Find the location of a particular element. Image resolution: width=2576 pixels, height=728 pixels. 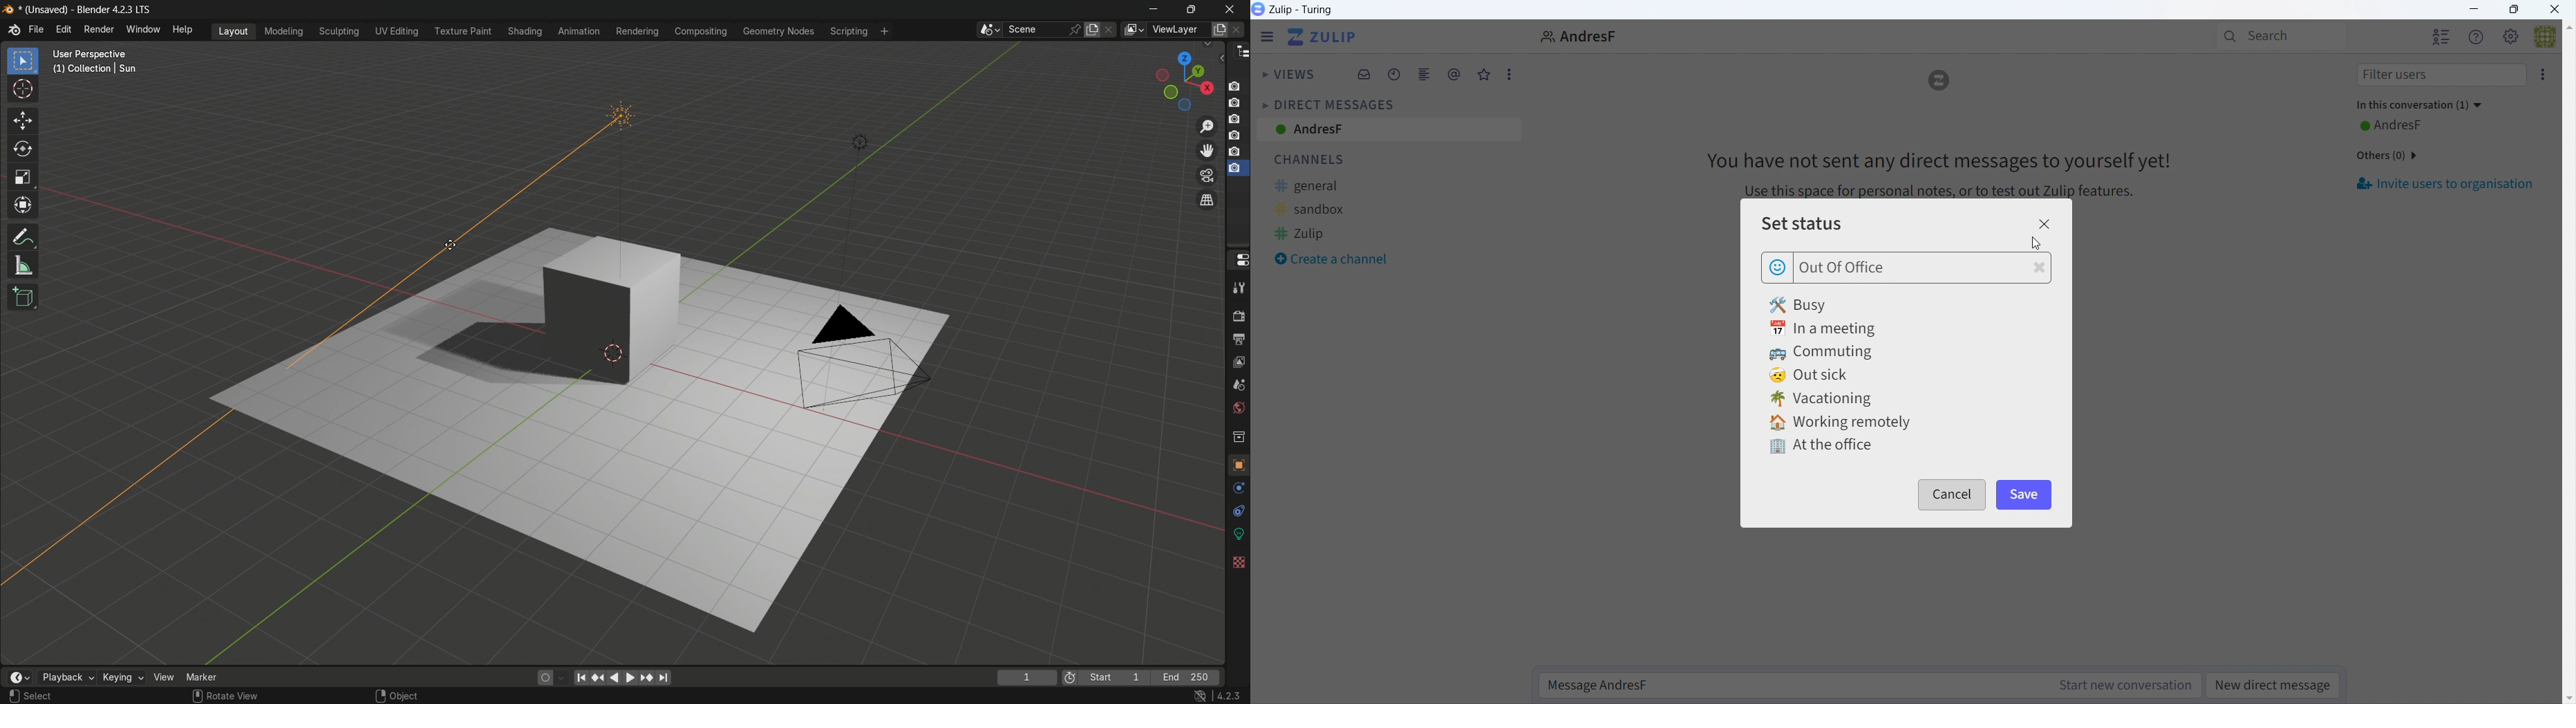

Save is located at coordinates (2034, 495).